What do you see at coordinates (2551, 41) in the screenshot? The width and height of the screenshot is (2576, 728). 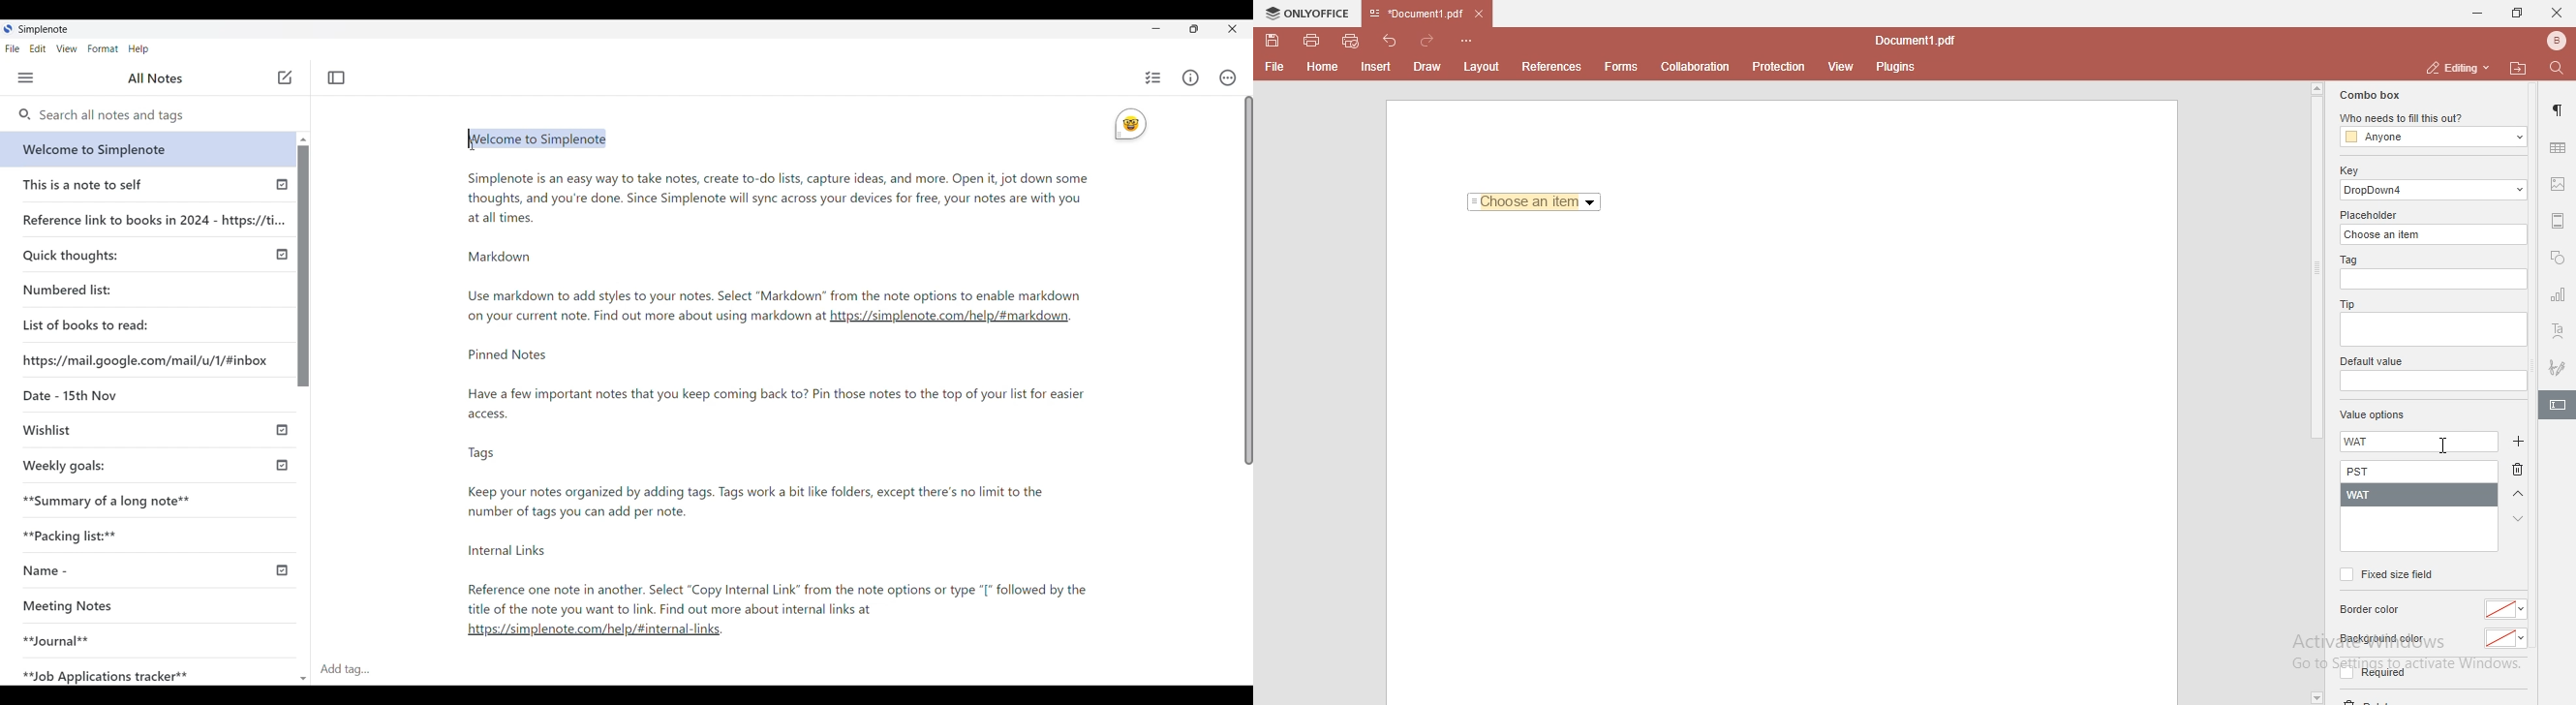 I see `bluetooth` at bounding box center [2551, 41].